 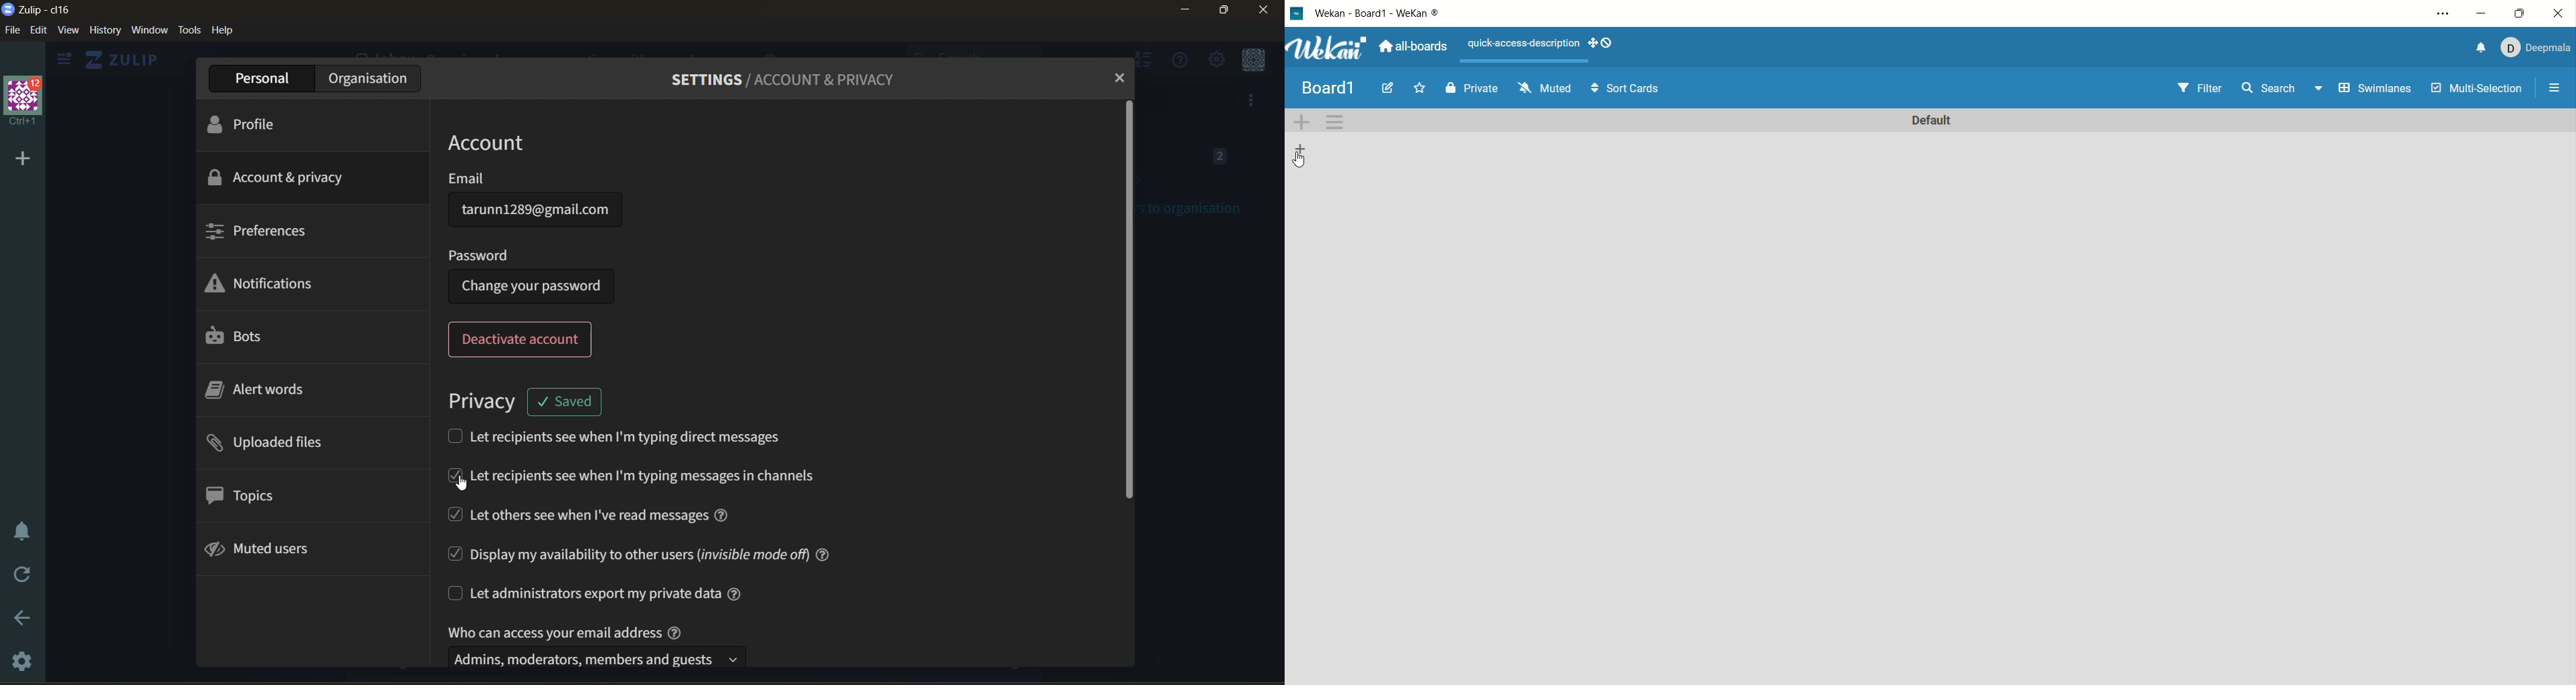 I want to click on add list, so click(x=1299, y=149).